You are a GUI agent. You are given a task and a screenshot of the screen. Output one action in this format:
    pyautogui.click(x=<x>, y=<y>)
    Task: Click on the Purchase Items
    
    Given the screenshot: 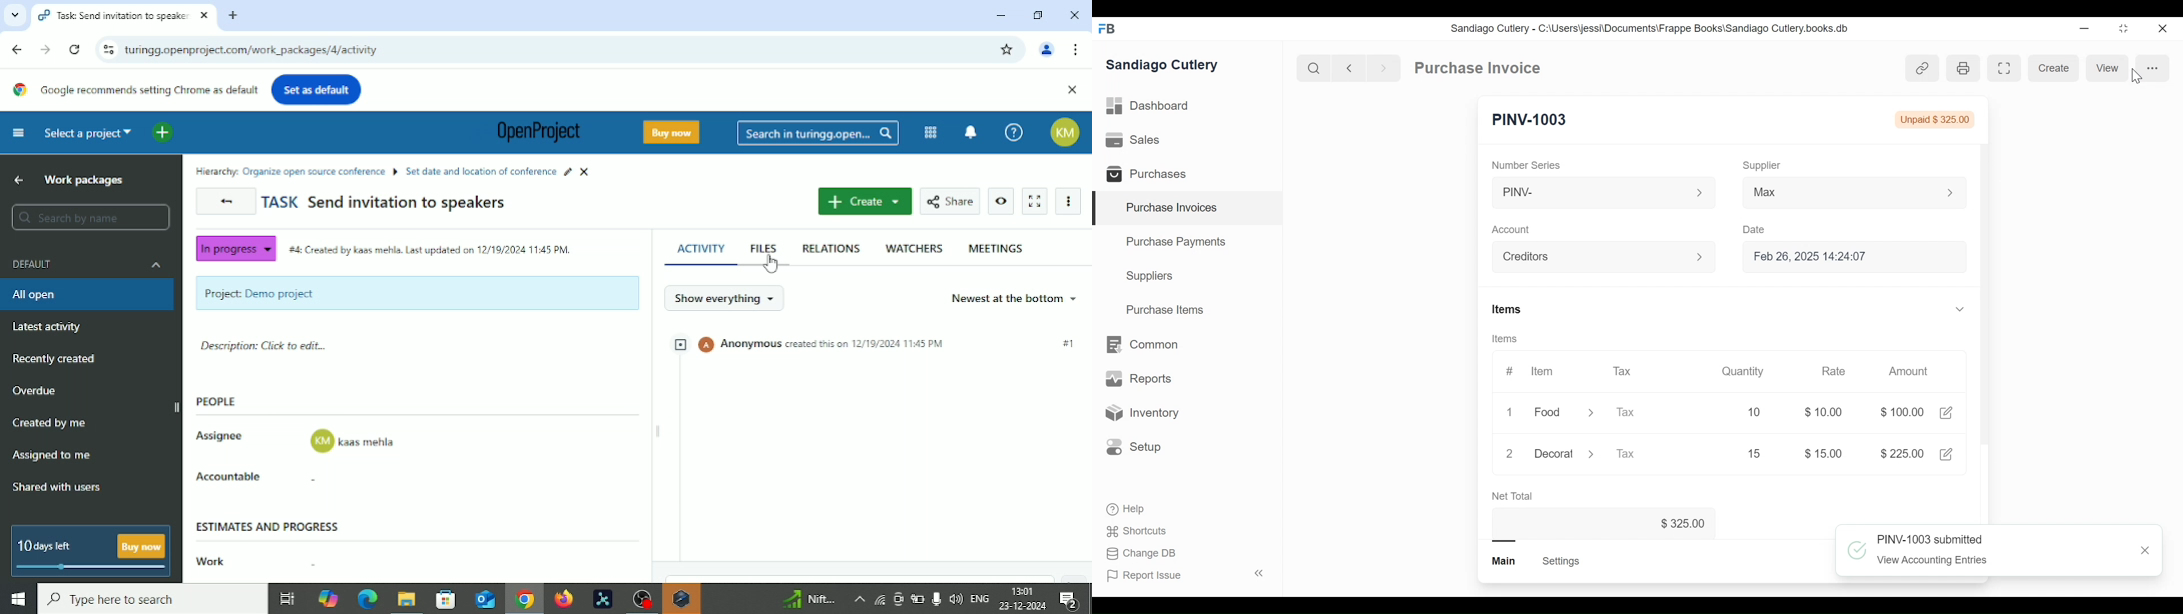 What is the action you would take?
    pyautogui.click(x=1165, y=311)
    